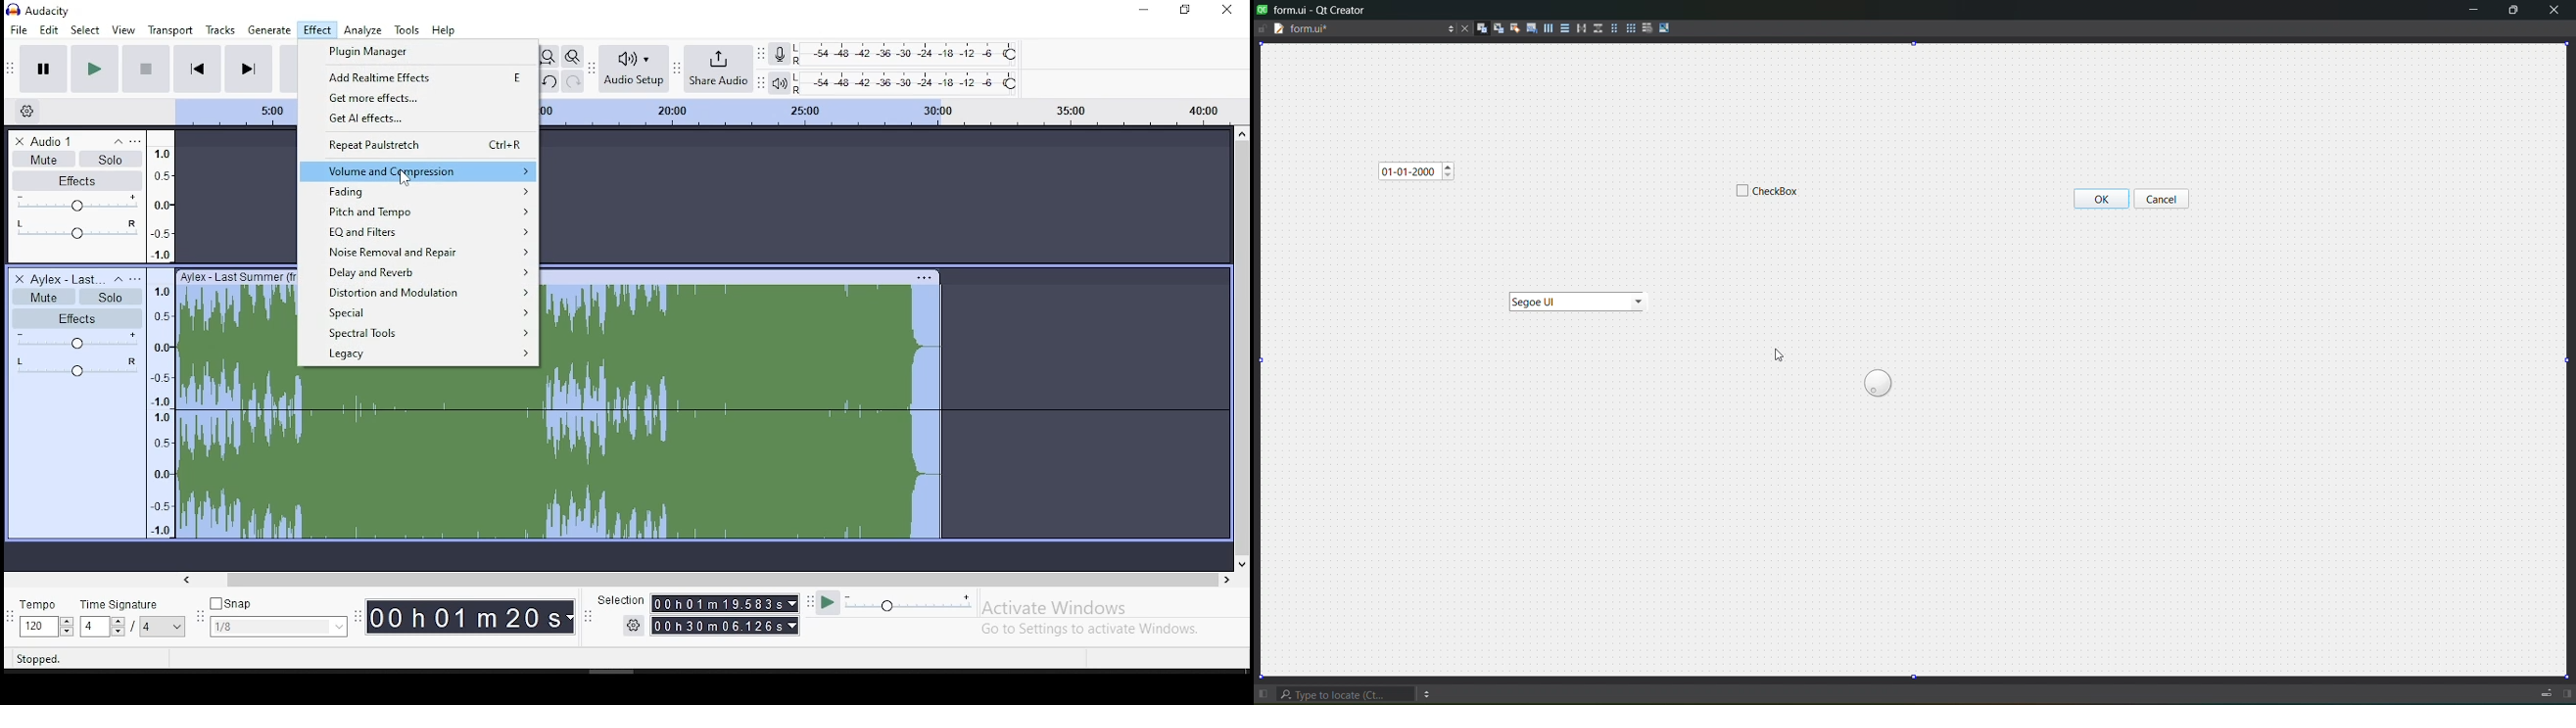  Describe the element at coordinates (1462, 26) in the screenshot. I see `close document` at that location.